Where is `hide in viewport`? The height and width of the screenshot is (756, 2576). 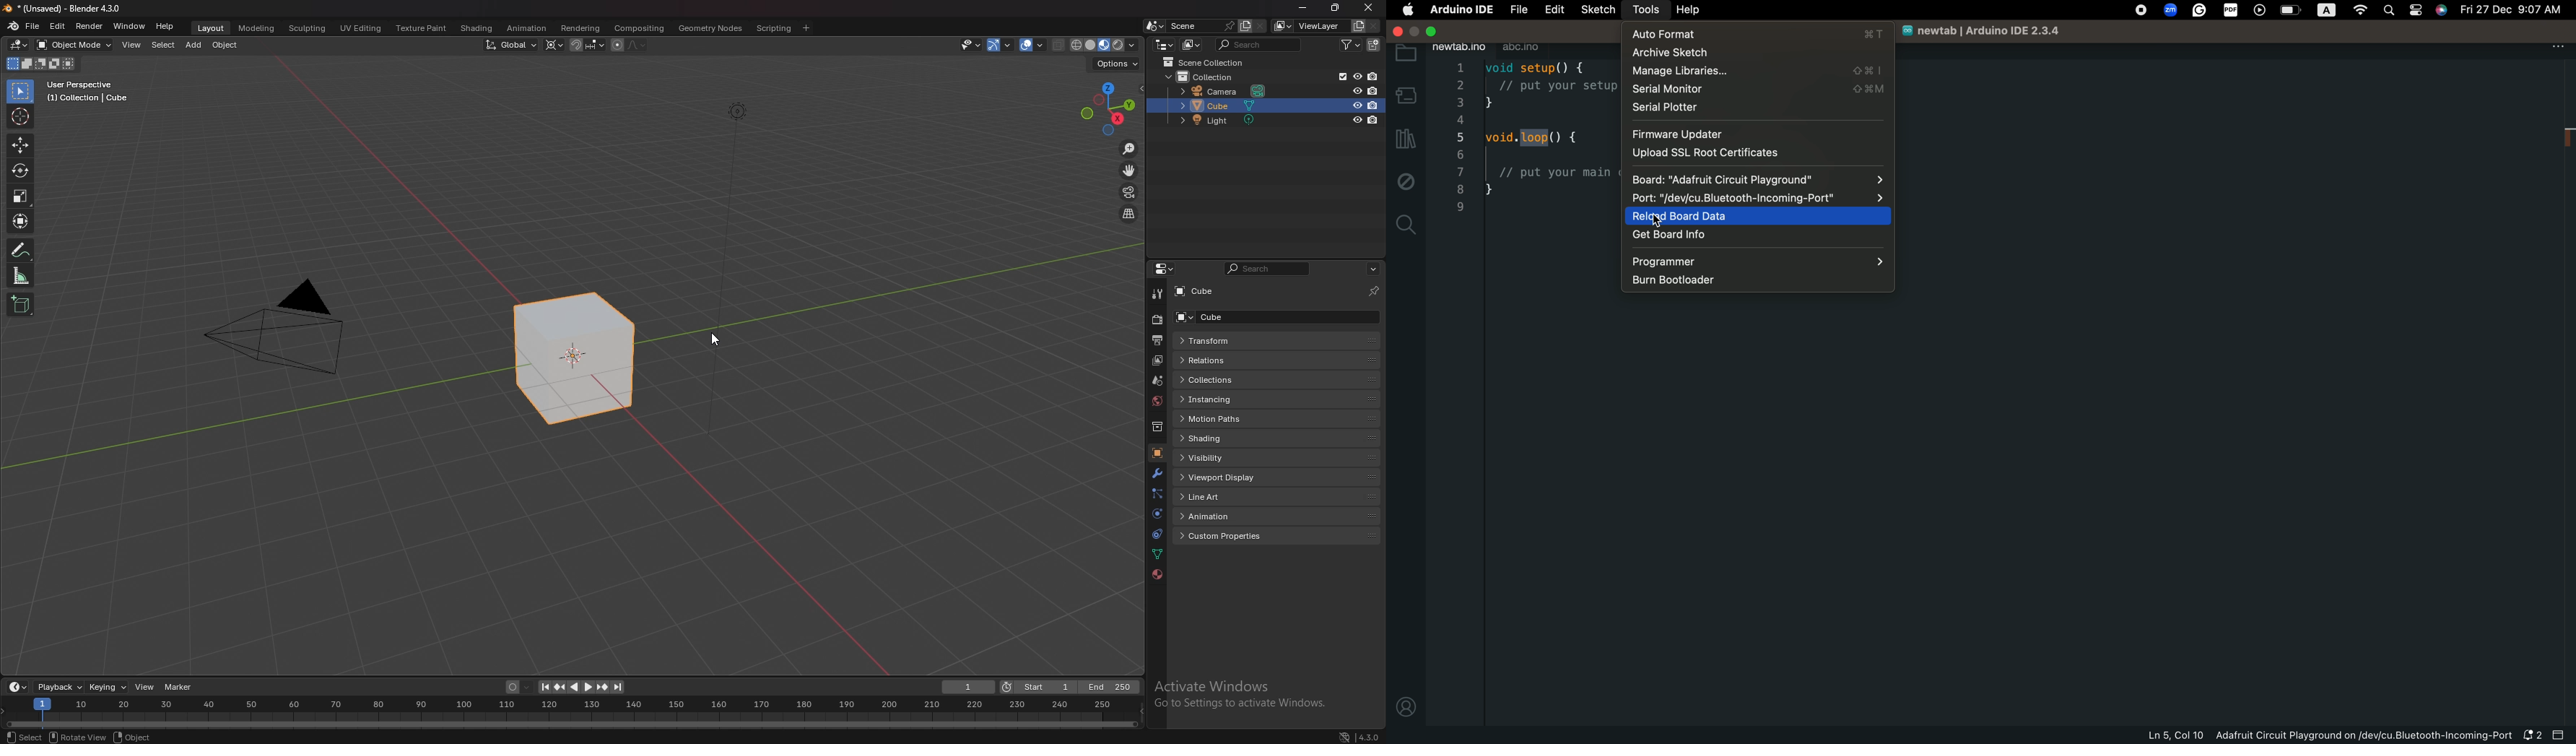 hide in viewport is located at coordinates (1357, 105).